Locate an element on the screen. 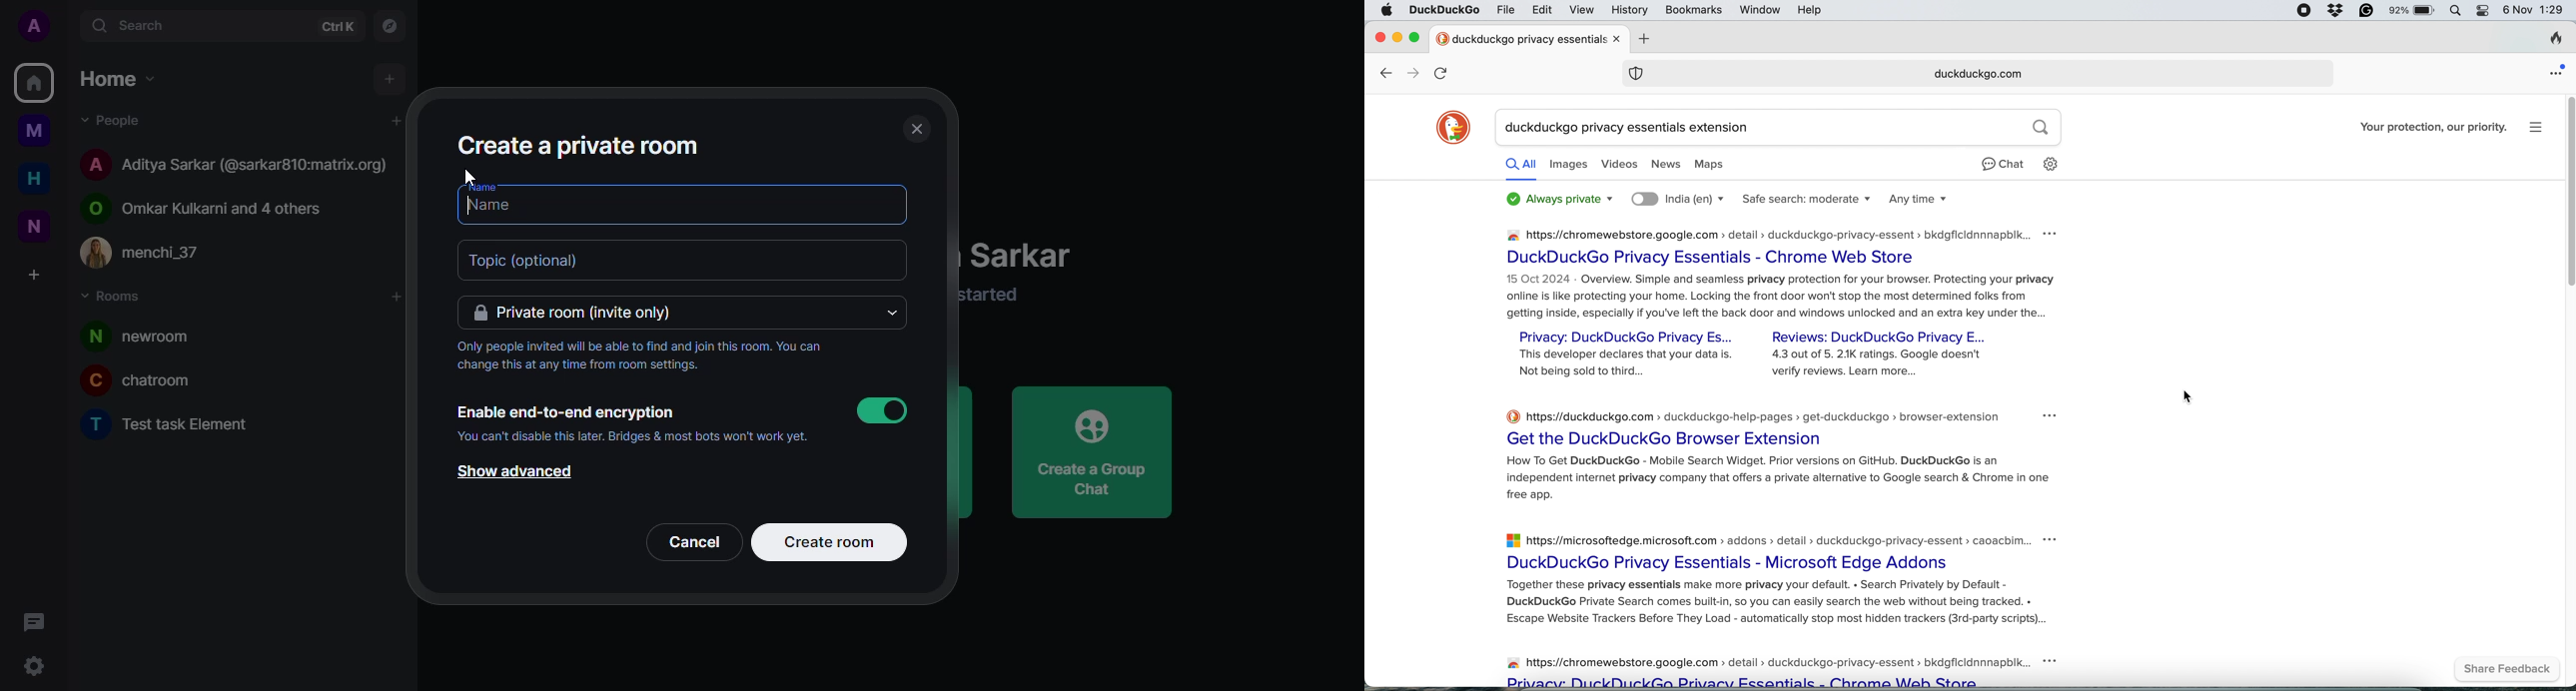  show advanced is located at coordinates (515, 472).